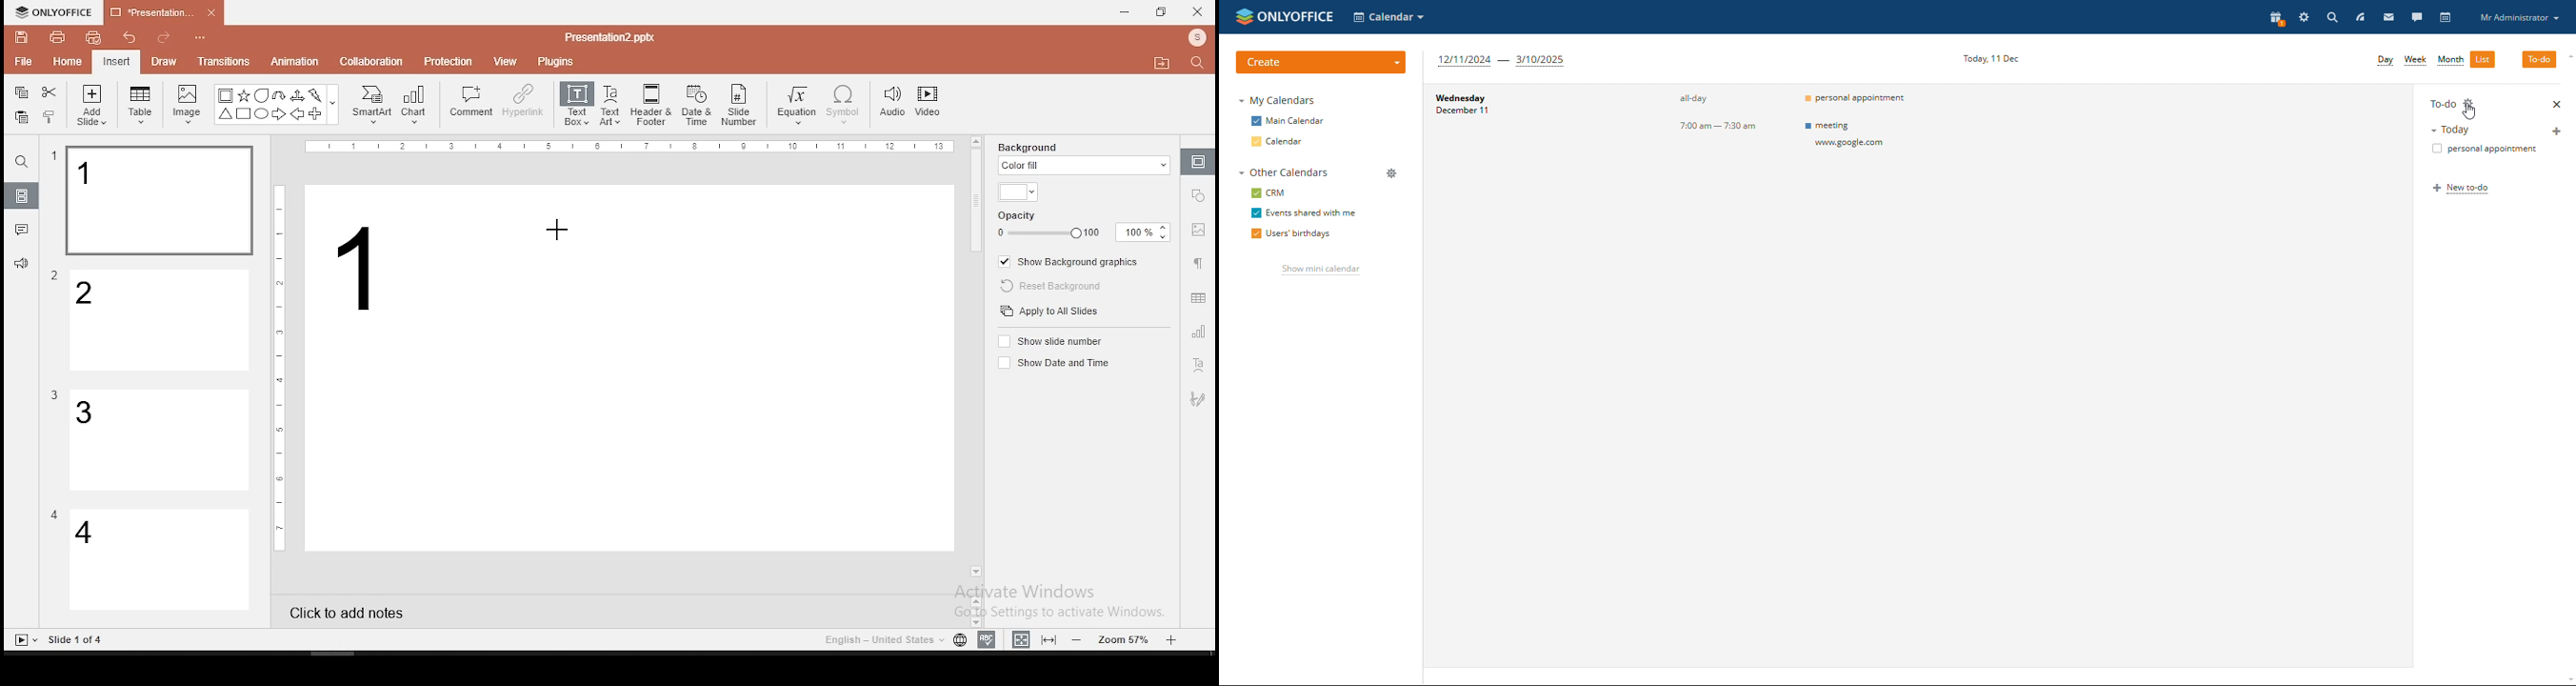 The height and width of the screenshot is (700, 2576). Describe the element at coordinates (2474, 129) in the screenshot. I see `today` at that location.